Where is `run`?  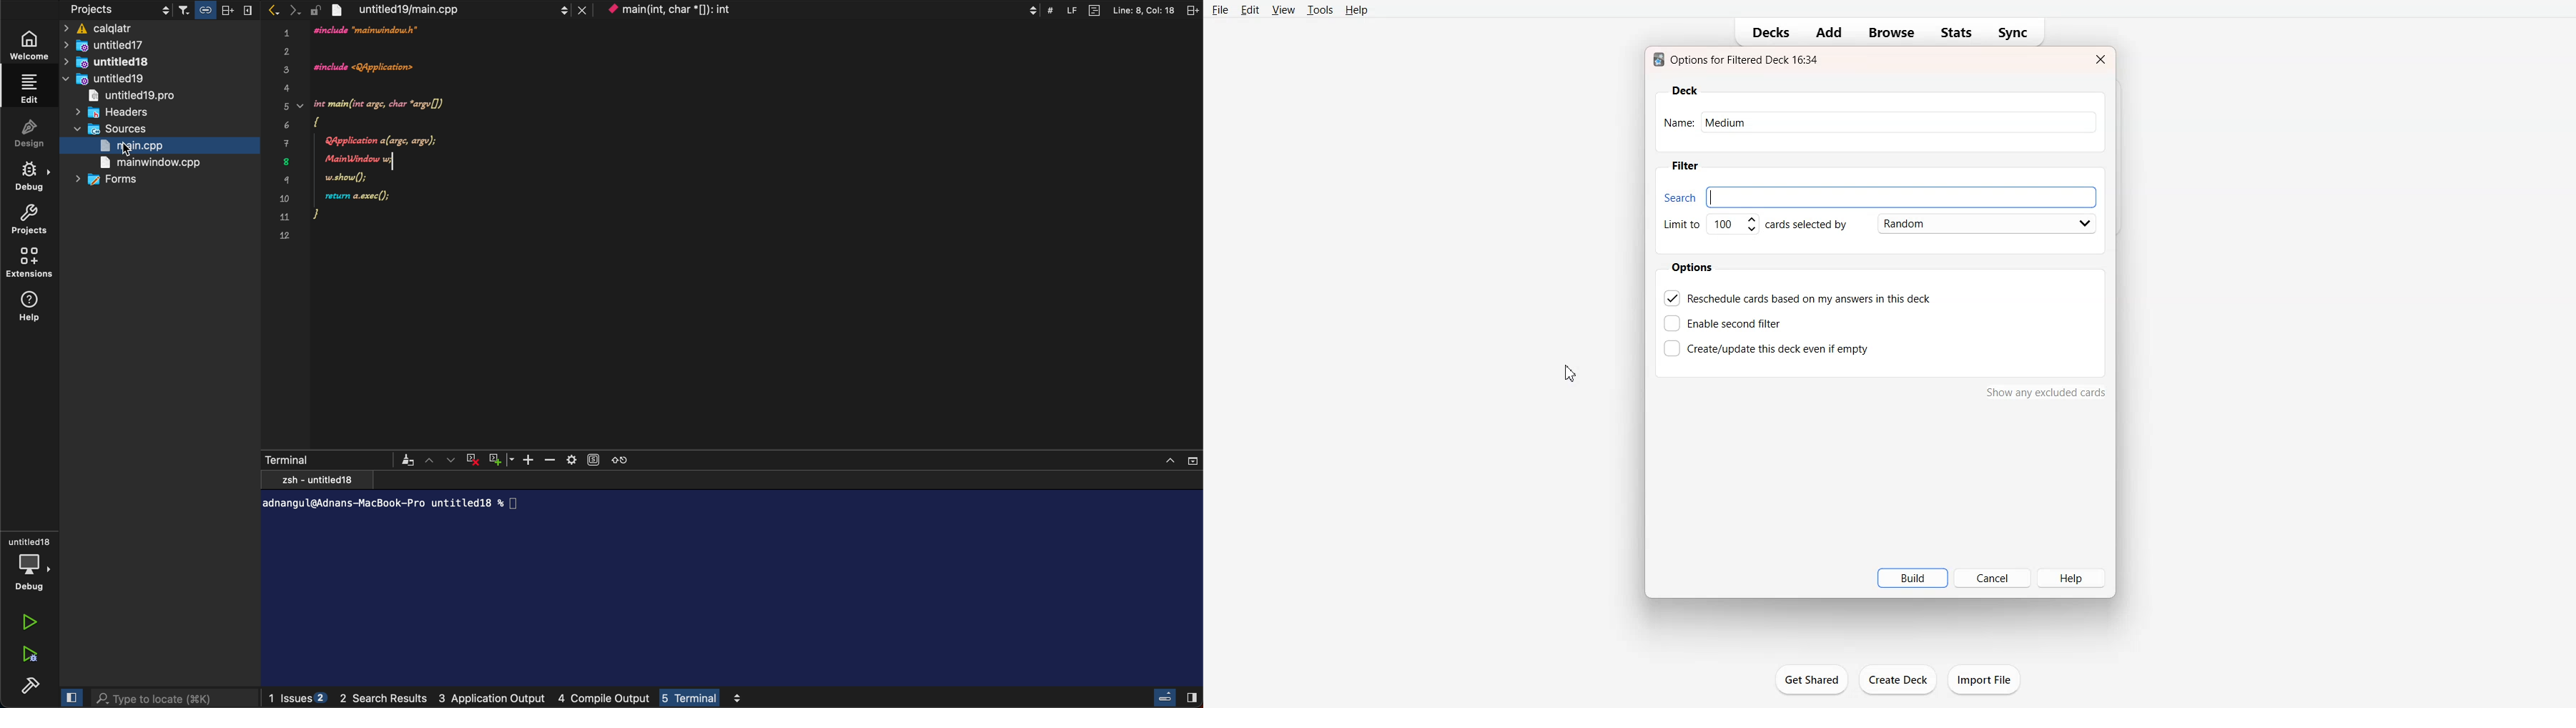 run is located at coordinates (31, 623).